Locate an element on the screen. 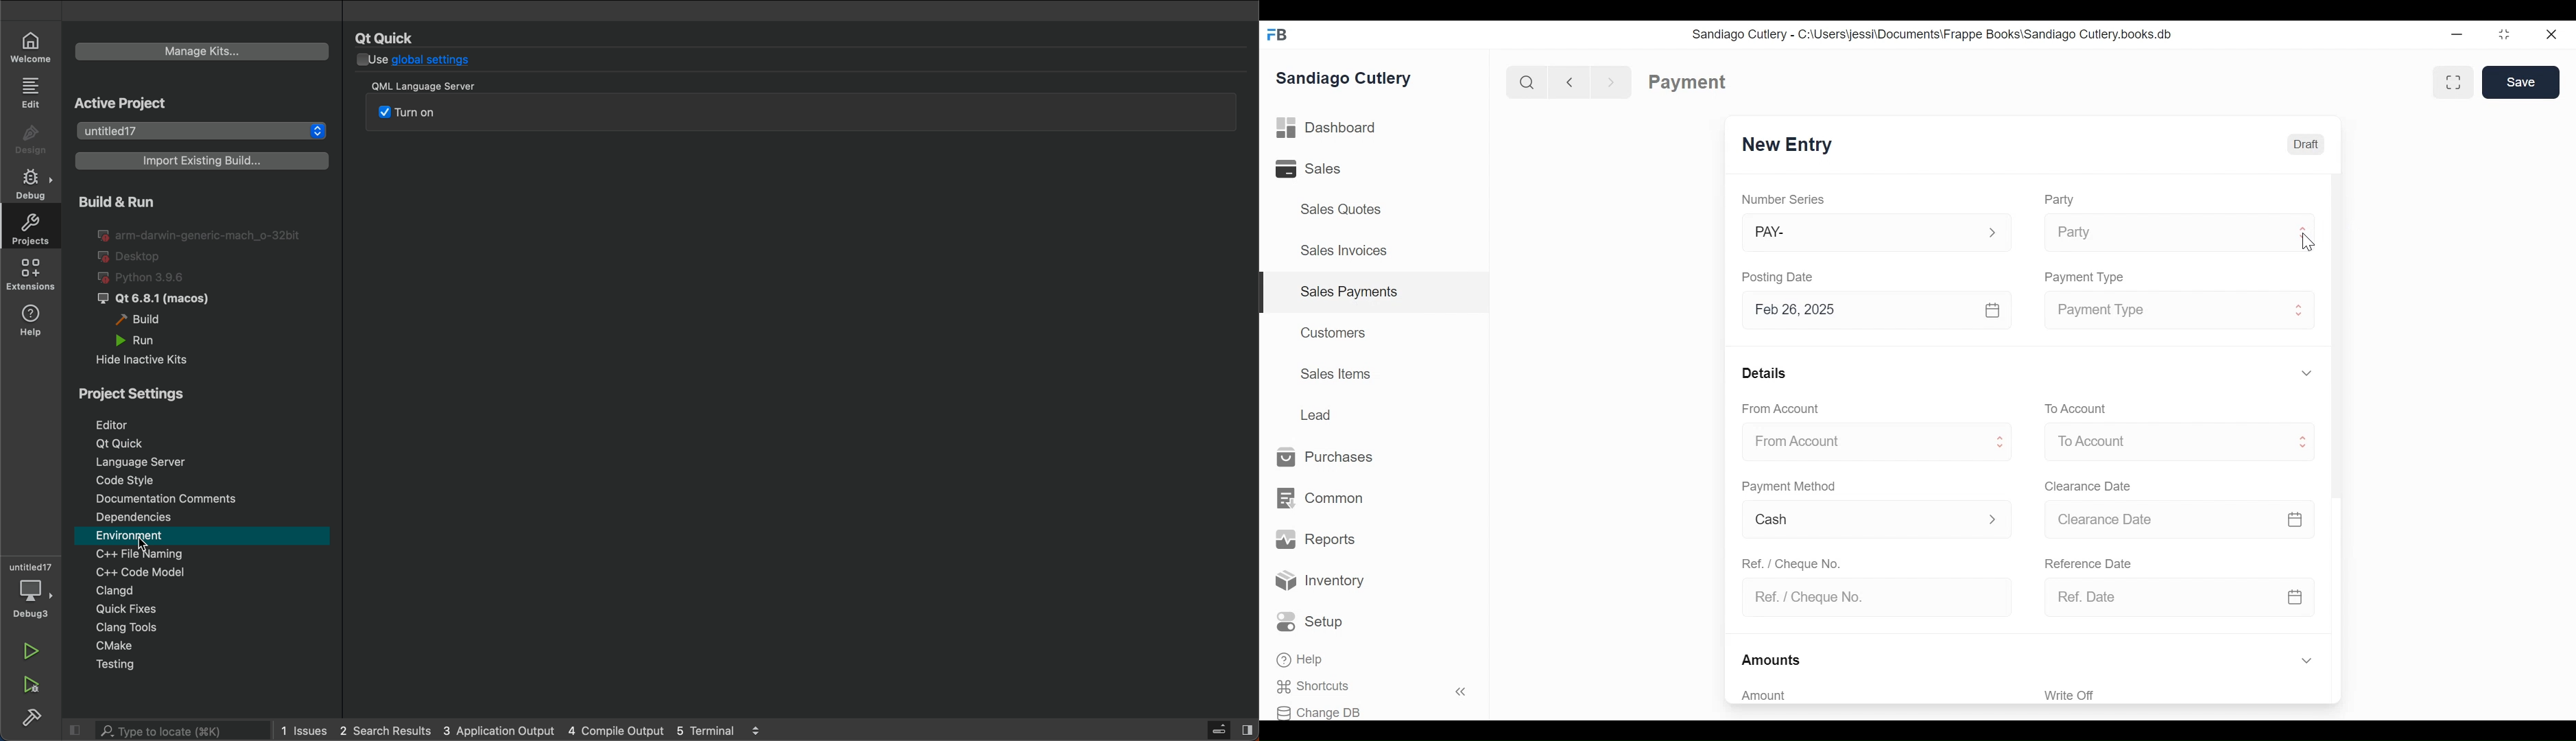  From Account is located at coordinates (1861, 443).